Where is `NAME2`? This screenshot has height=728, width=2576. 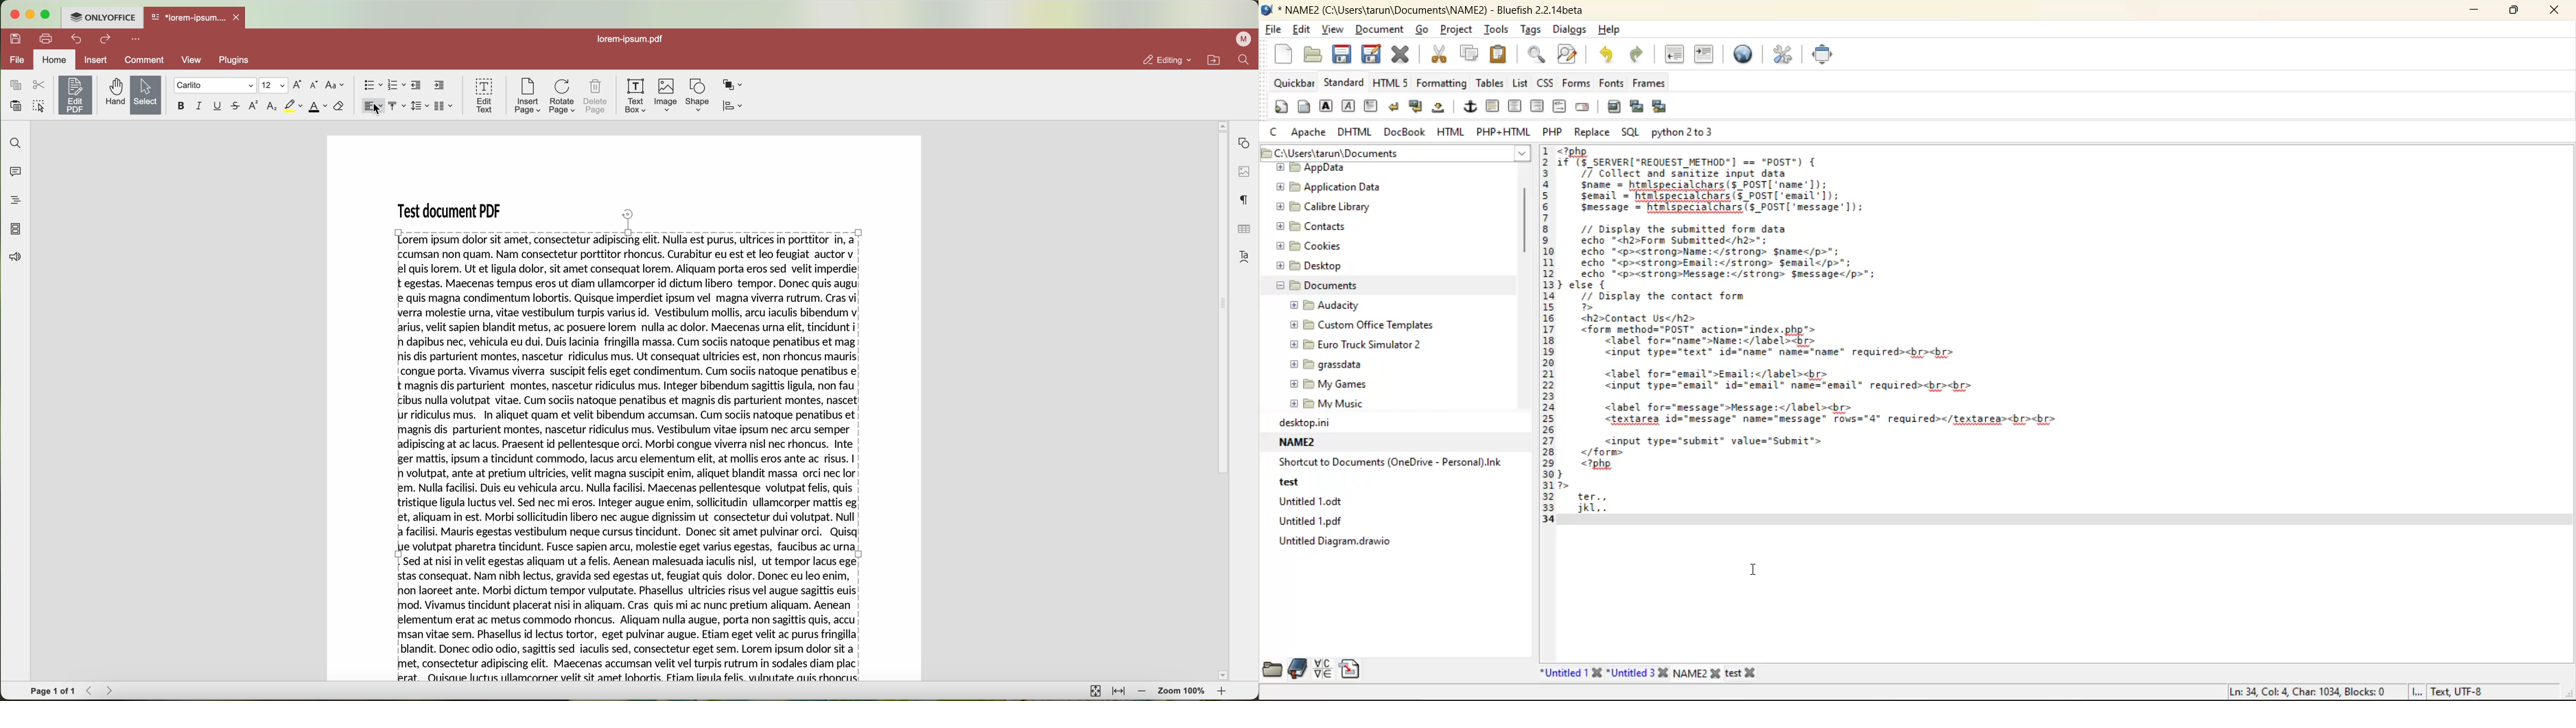
NAME2 is located at coordinates (1299, 442).